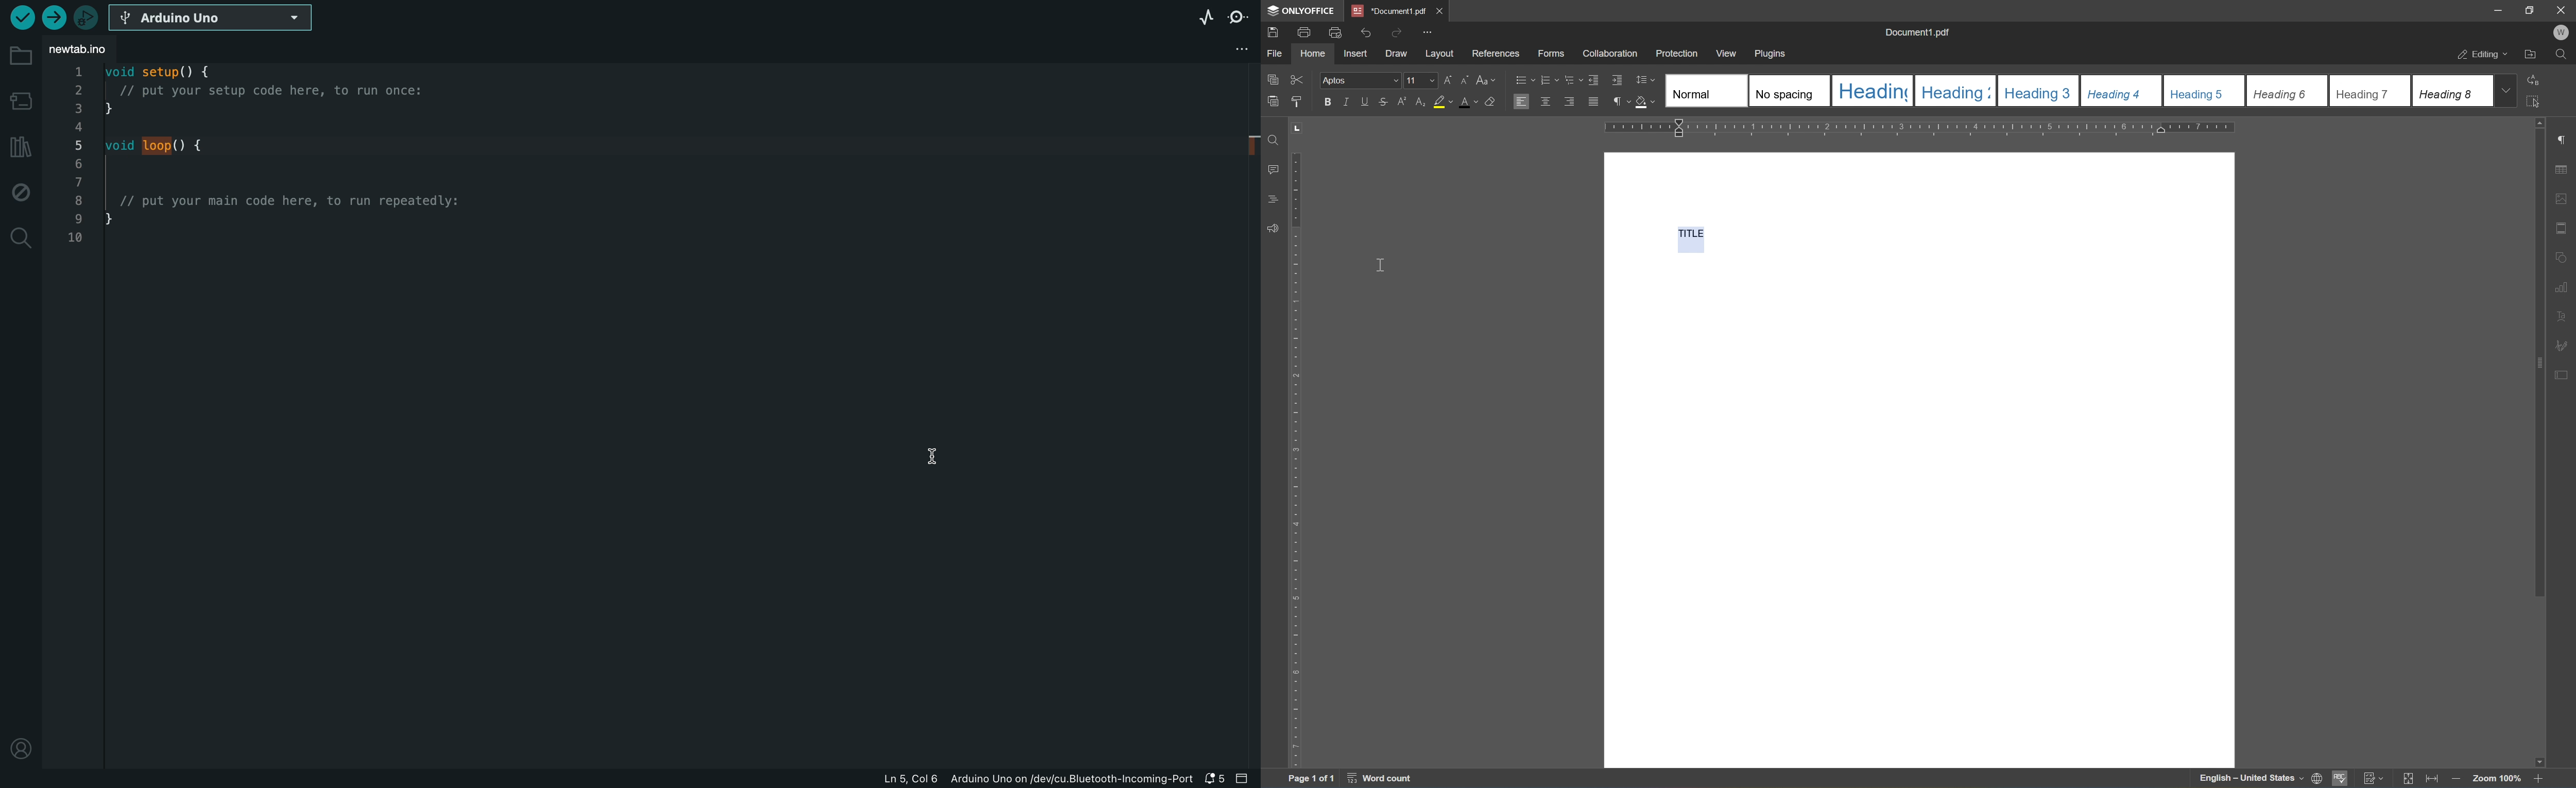 This screenshot has height=812, width=2576. What do you see at coordinates (2564, 229) in the screenshot?
I see `header & footer settings` at bounding box center [2564, 229].